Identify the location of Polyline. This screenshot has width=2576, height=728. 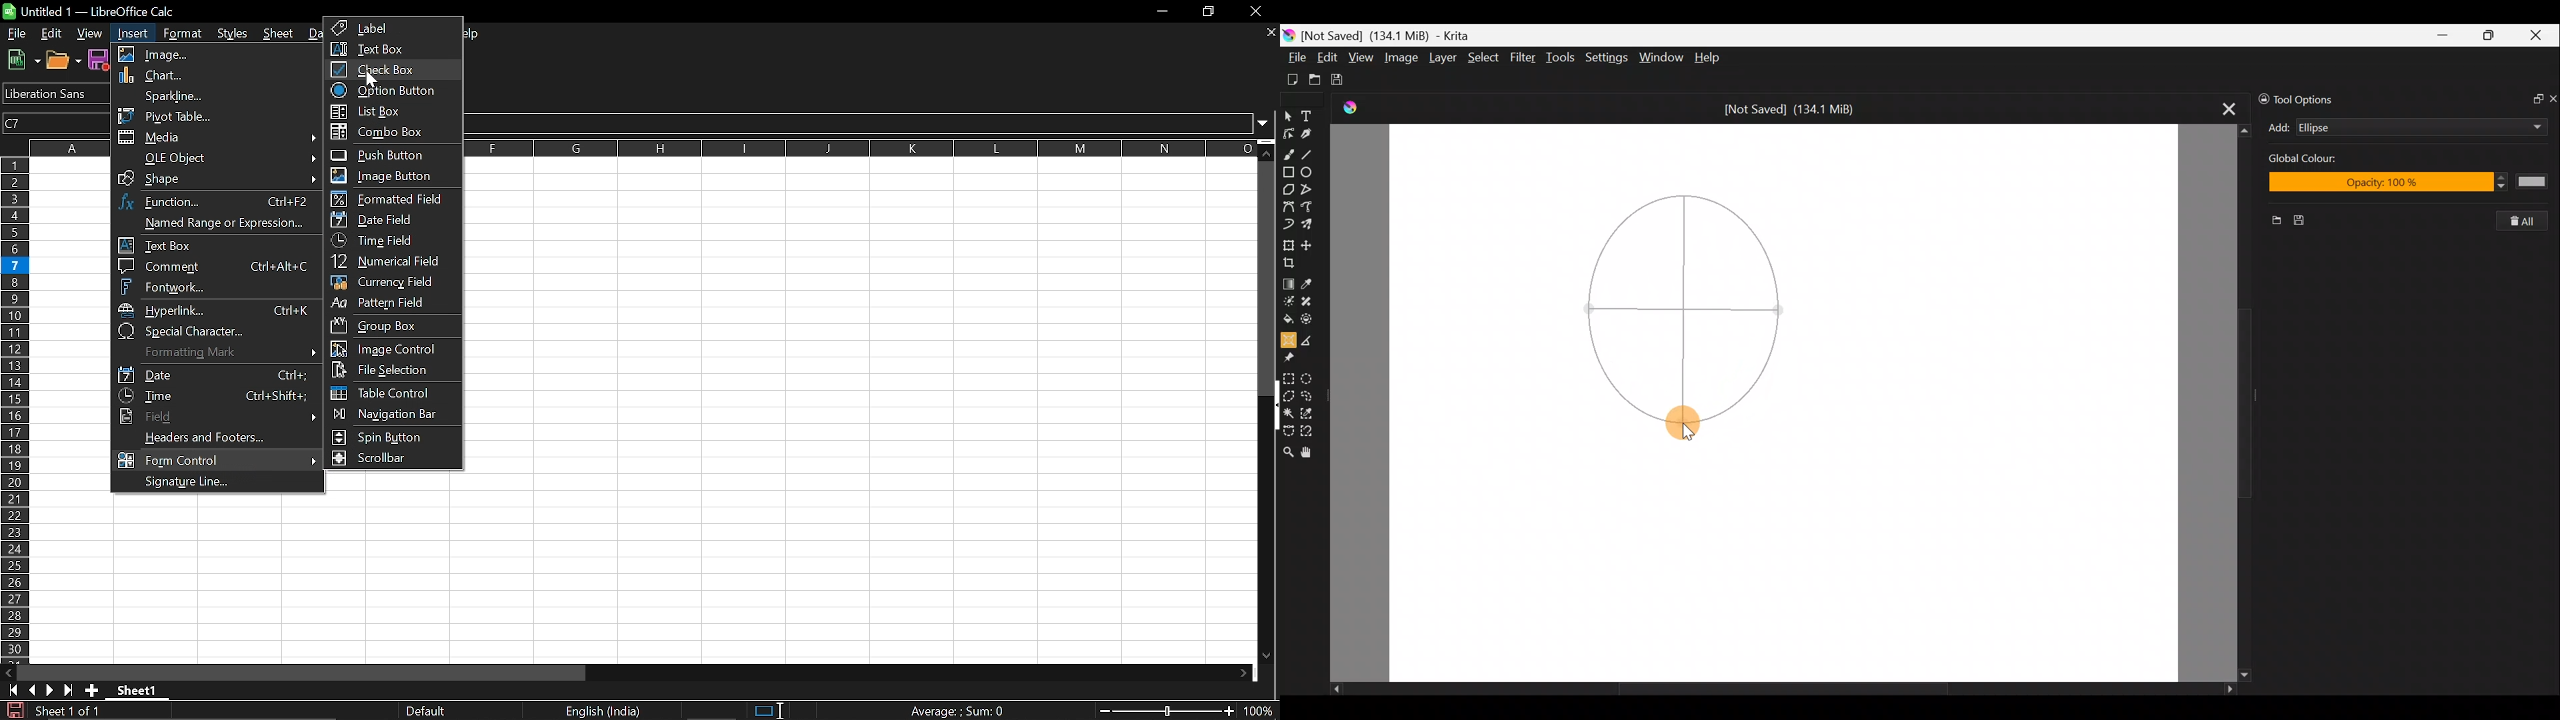
(1311, 190).